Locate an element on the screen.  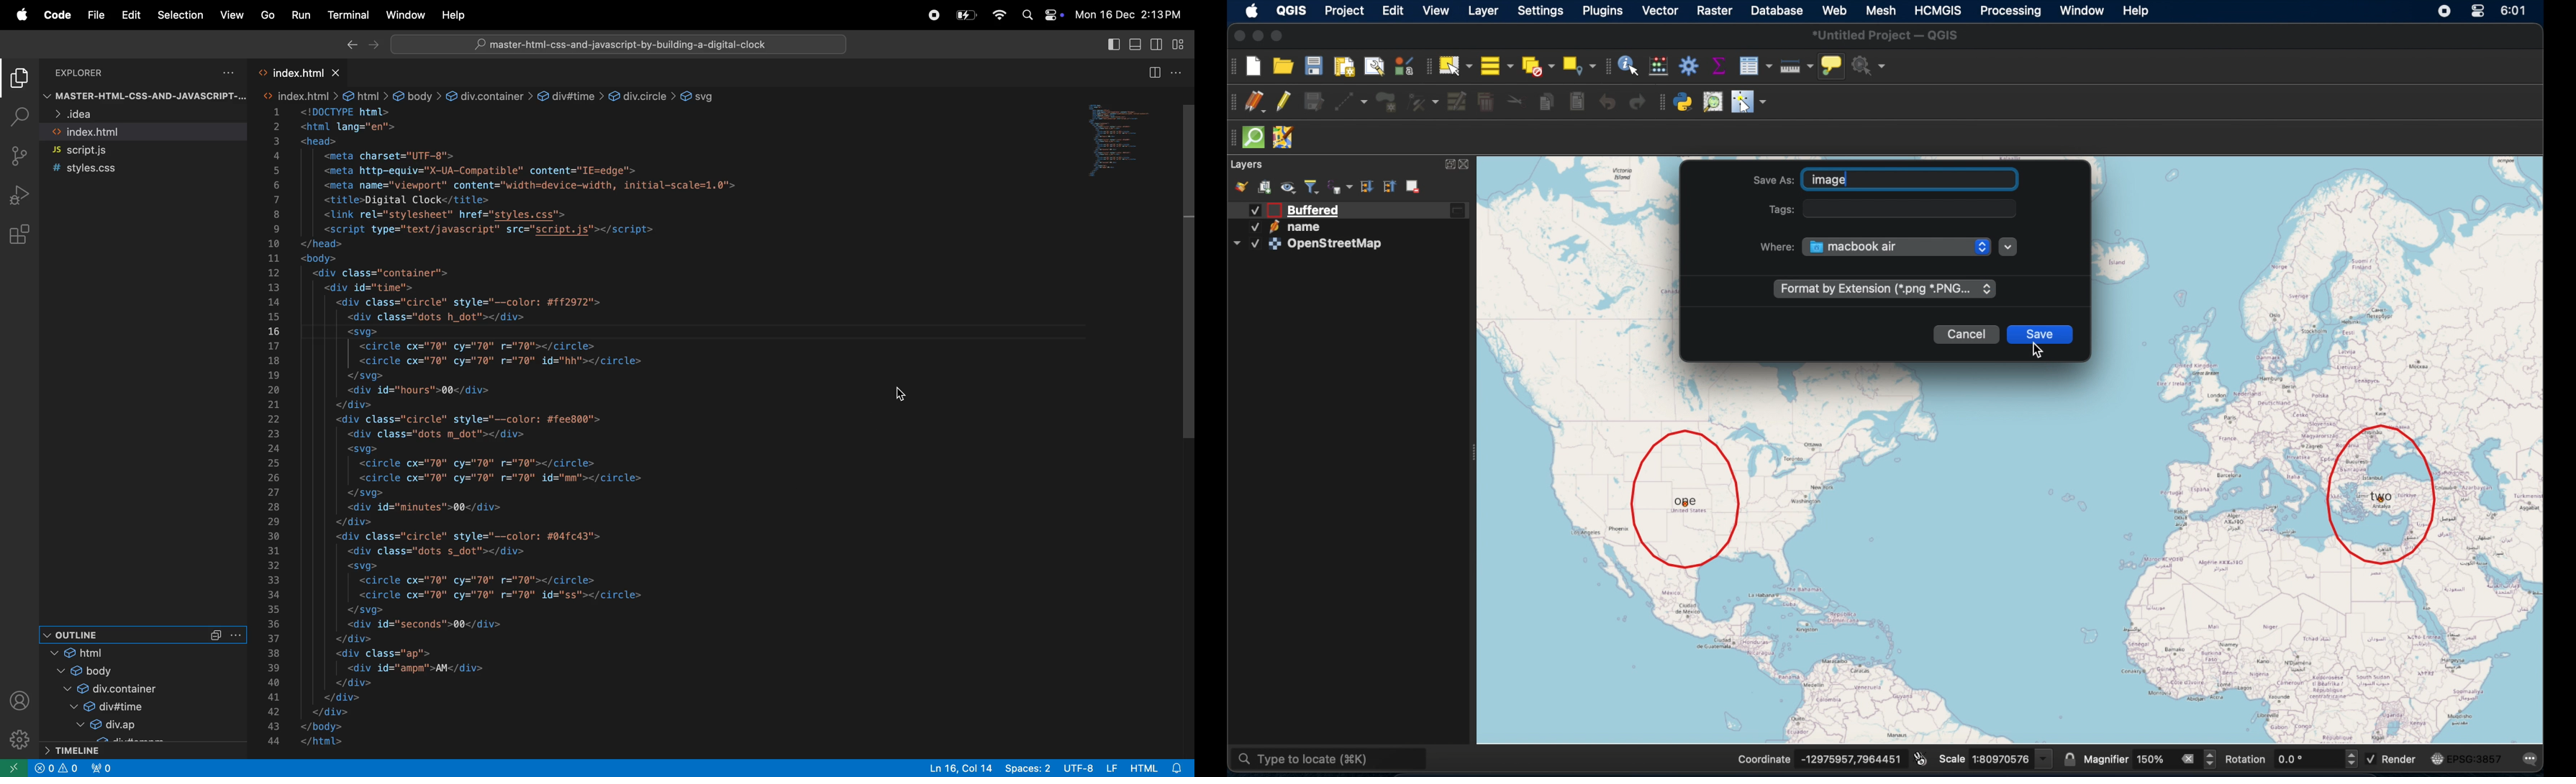
jsom remote is located at coordinates (1283, 138).